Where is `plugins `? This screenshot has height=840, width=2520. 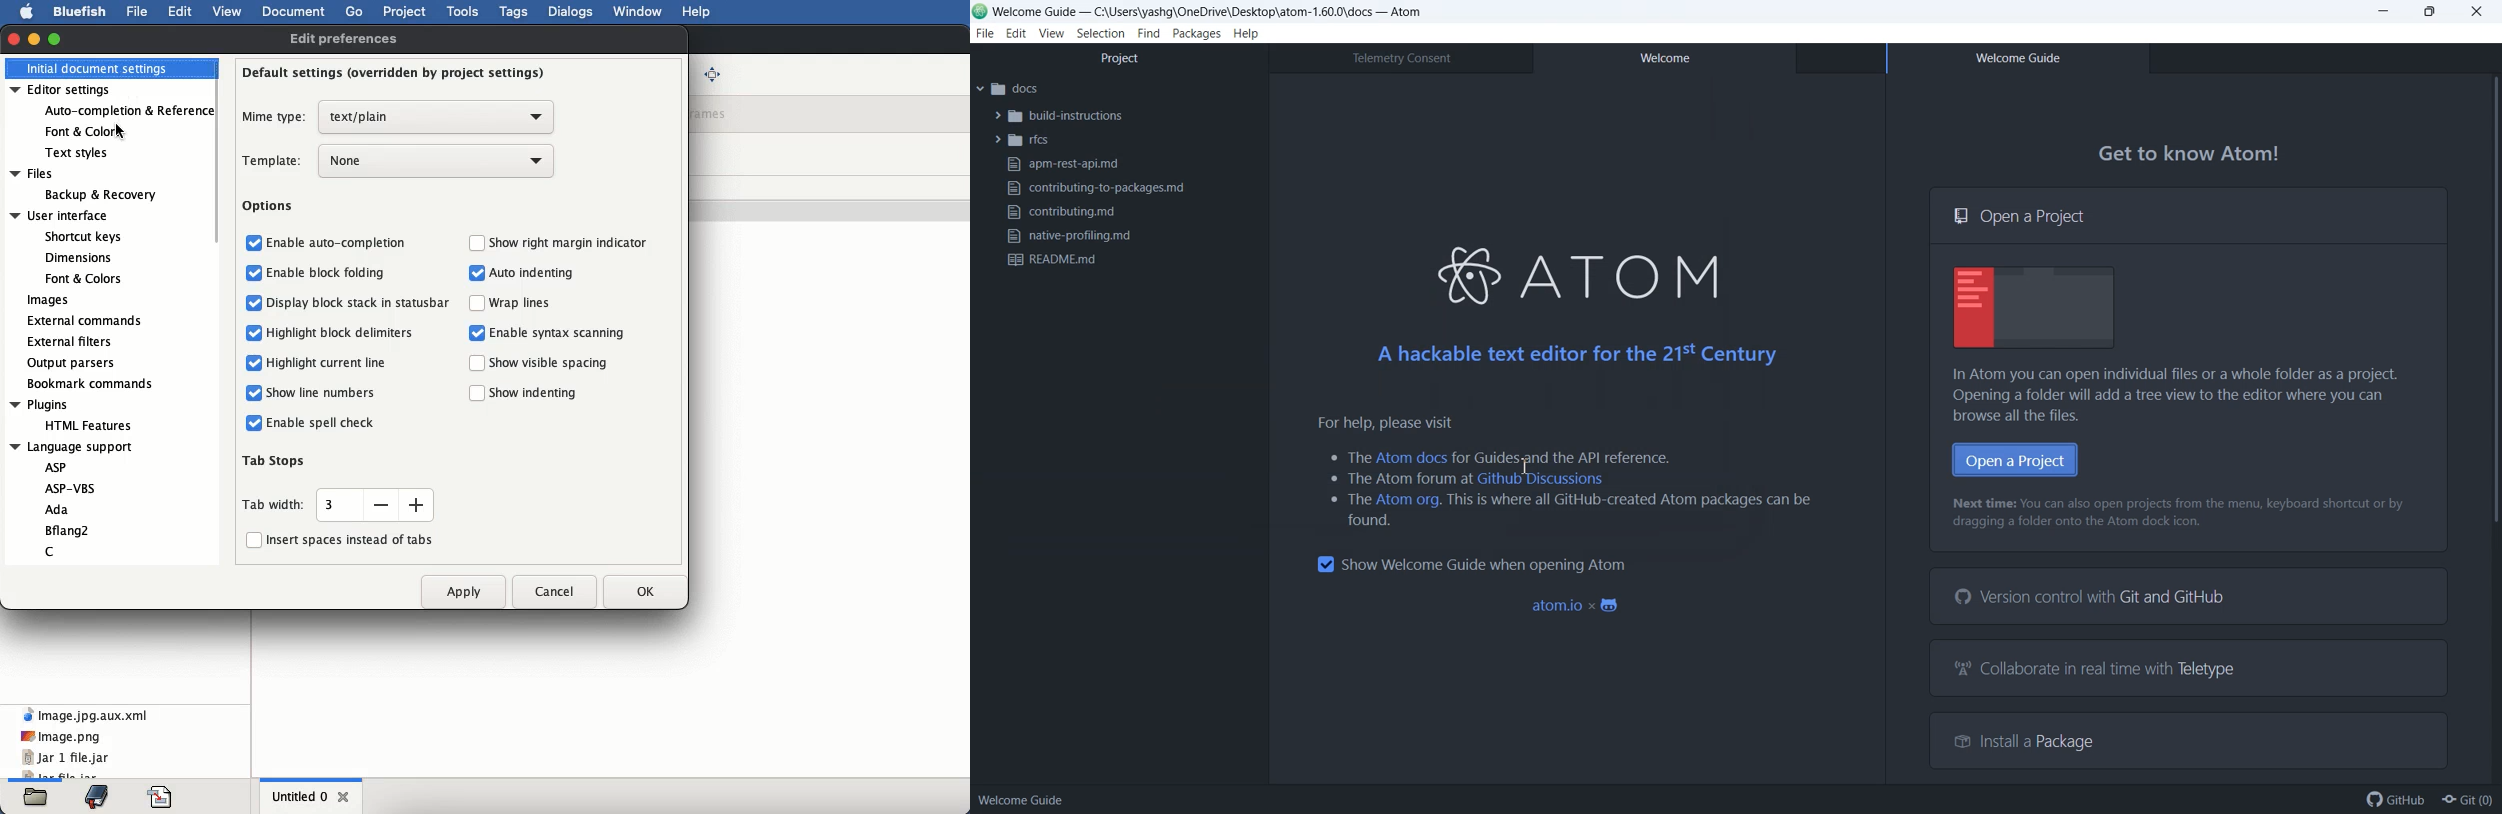 plugins  is located at coordinates (76, 415).